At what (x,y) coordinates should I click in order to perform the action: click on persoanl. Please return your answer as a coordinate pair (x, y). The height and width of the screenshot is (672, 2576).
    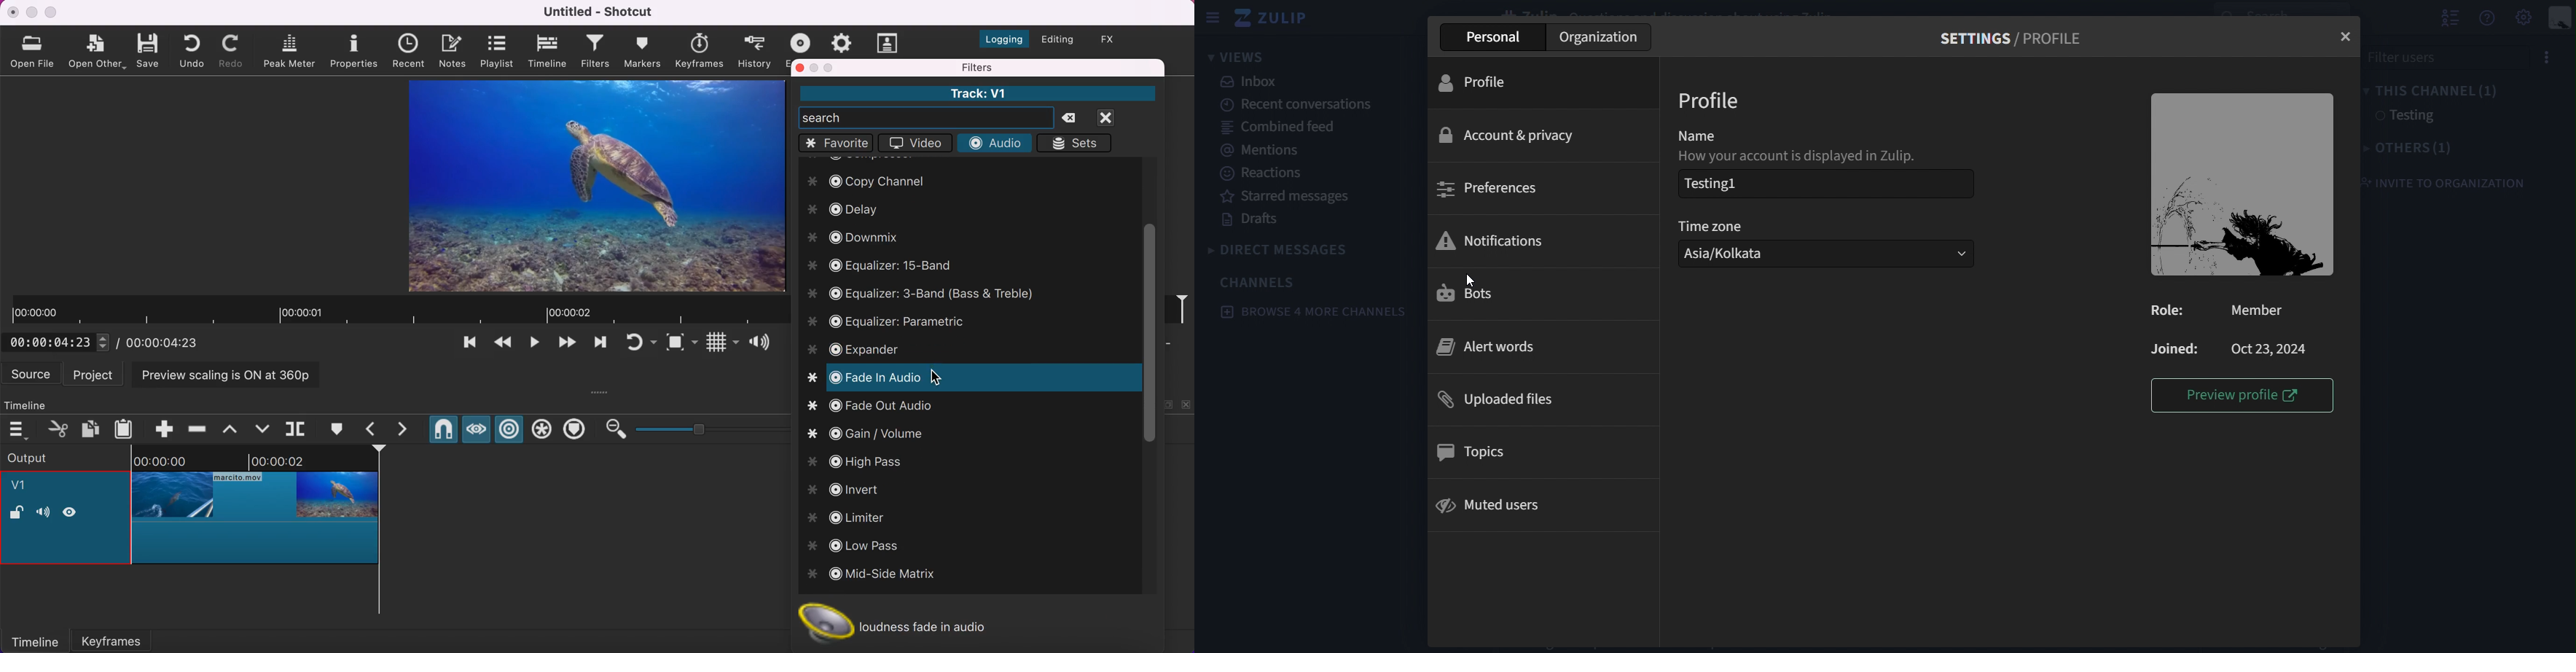
    Looking at the image, I should click on (1496, 36).